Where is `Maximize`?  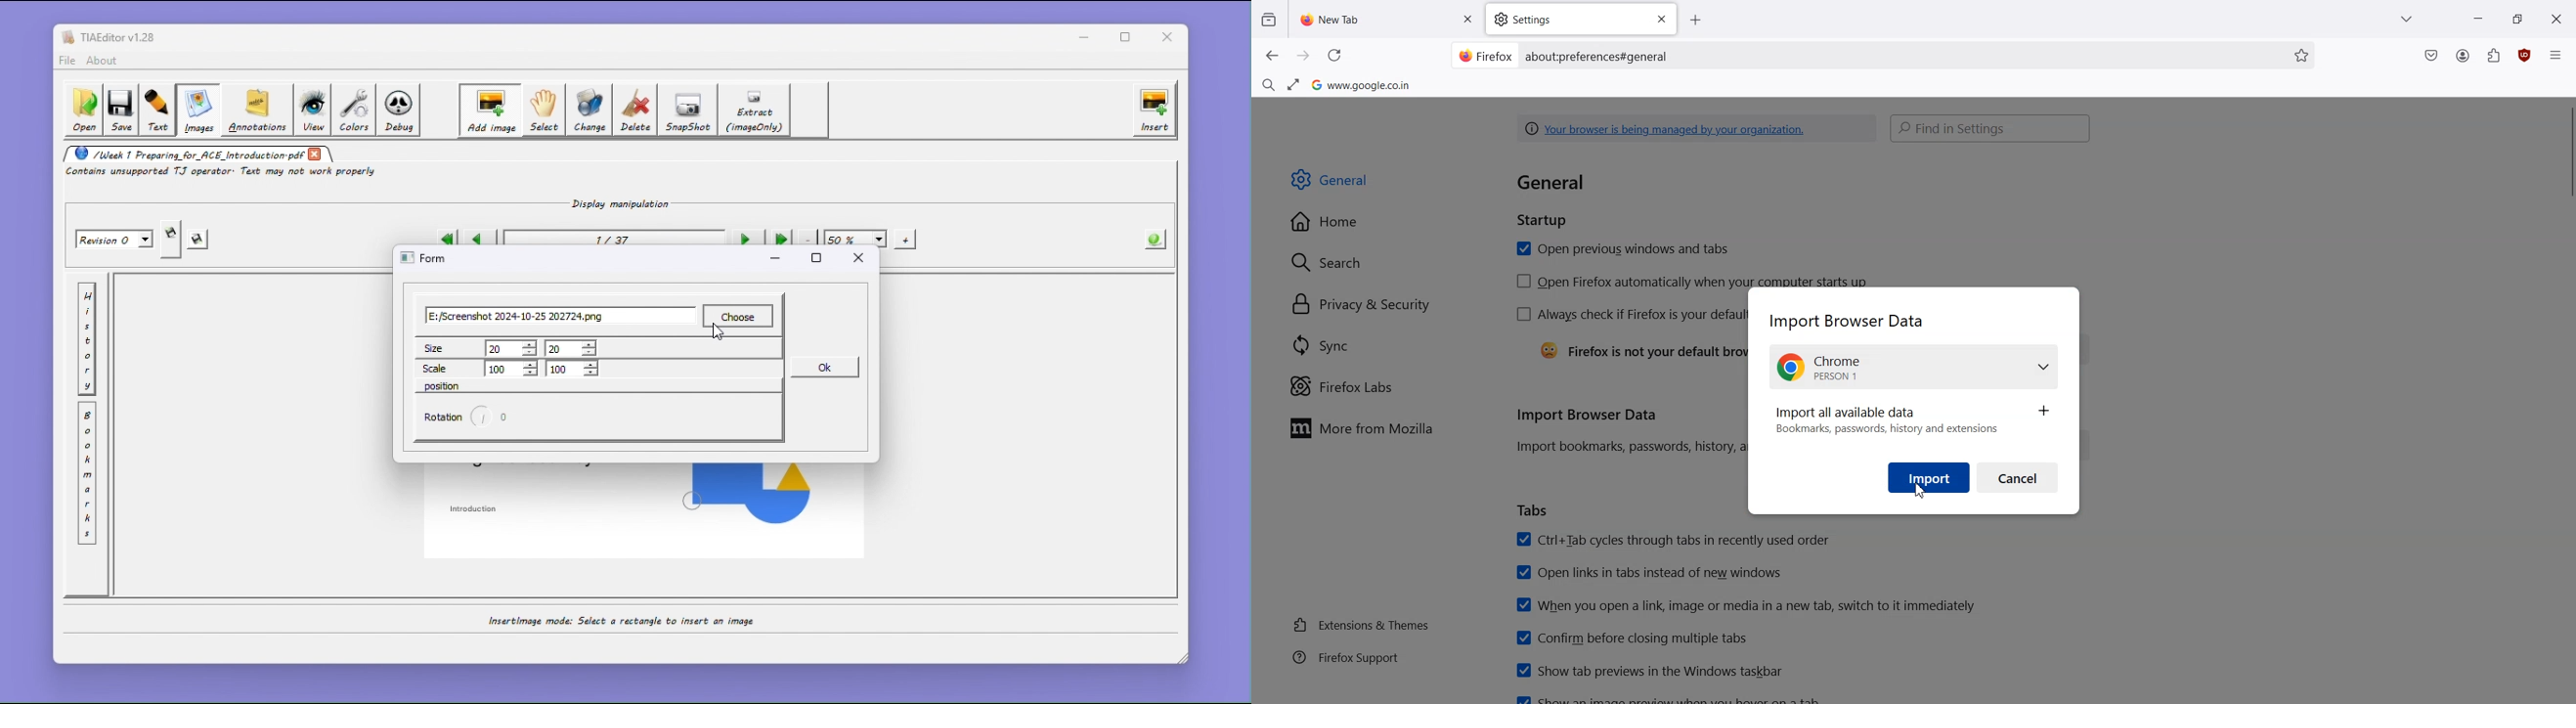 Maximize is located at coordinates (2517, 17).